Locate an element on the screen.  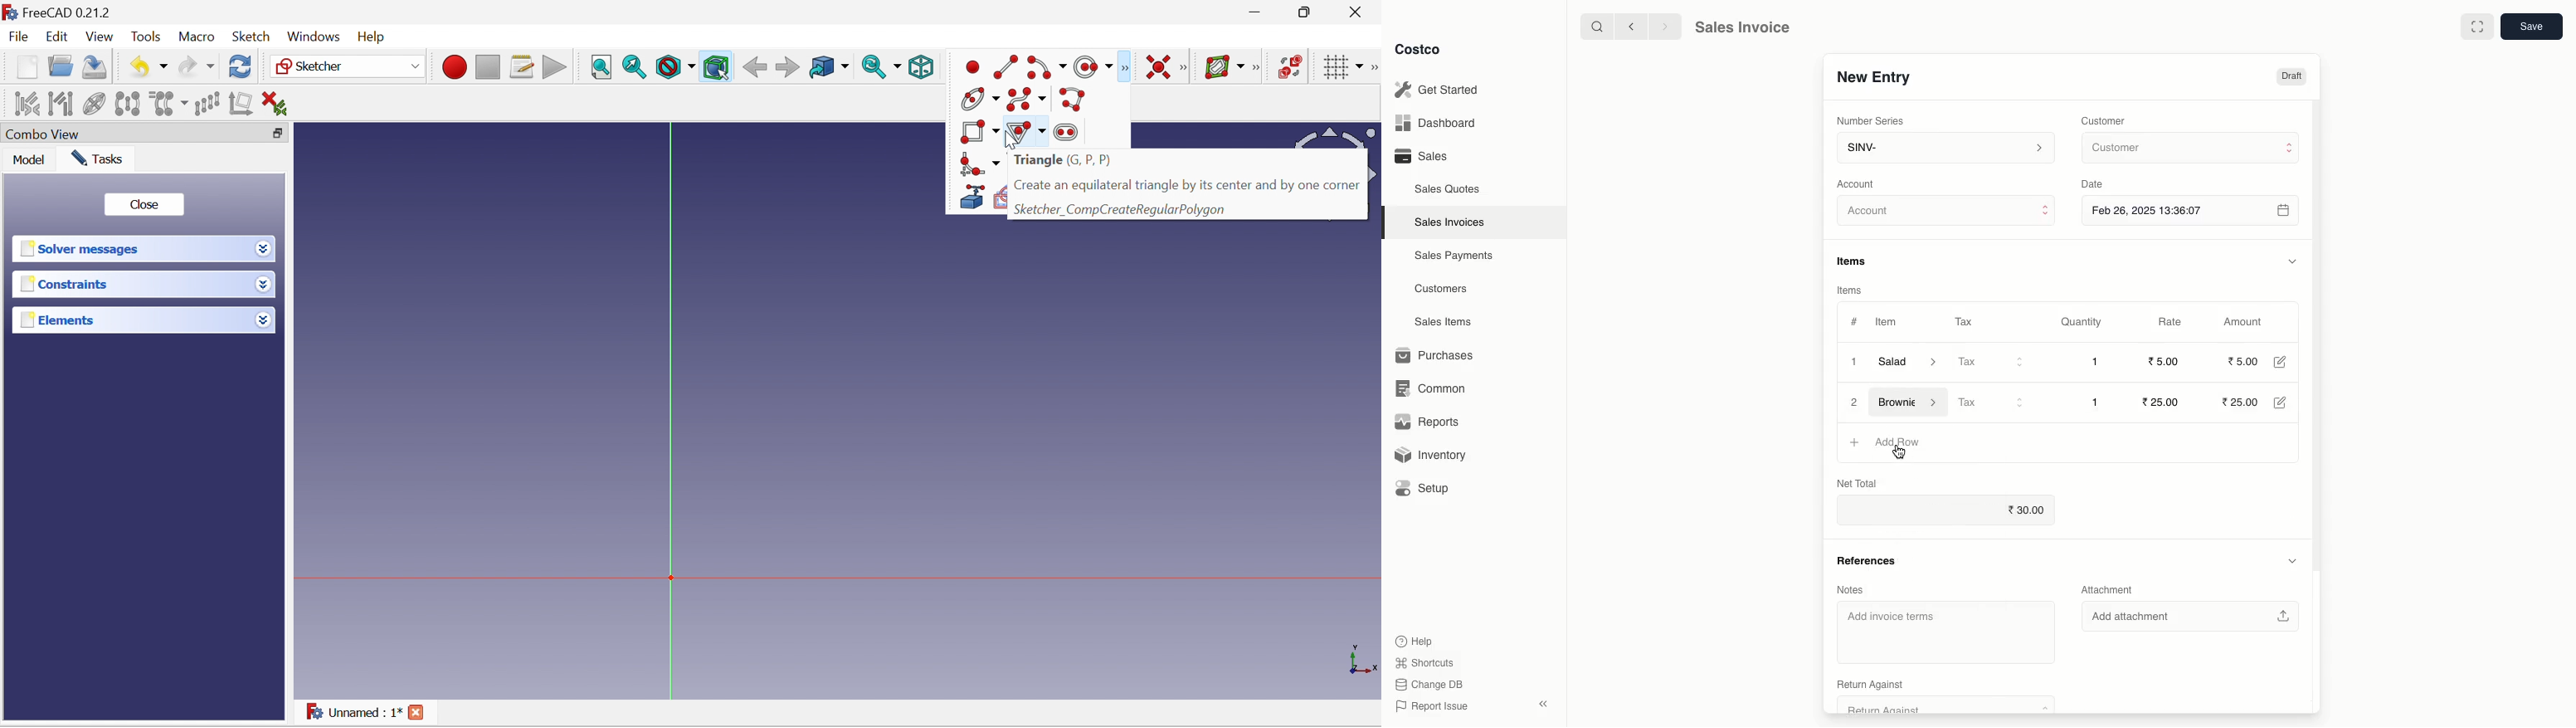
Elements is located at coordinates (132, 320).